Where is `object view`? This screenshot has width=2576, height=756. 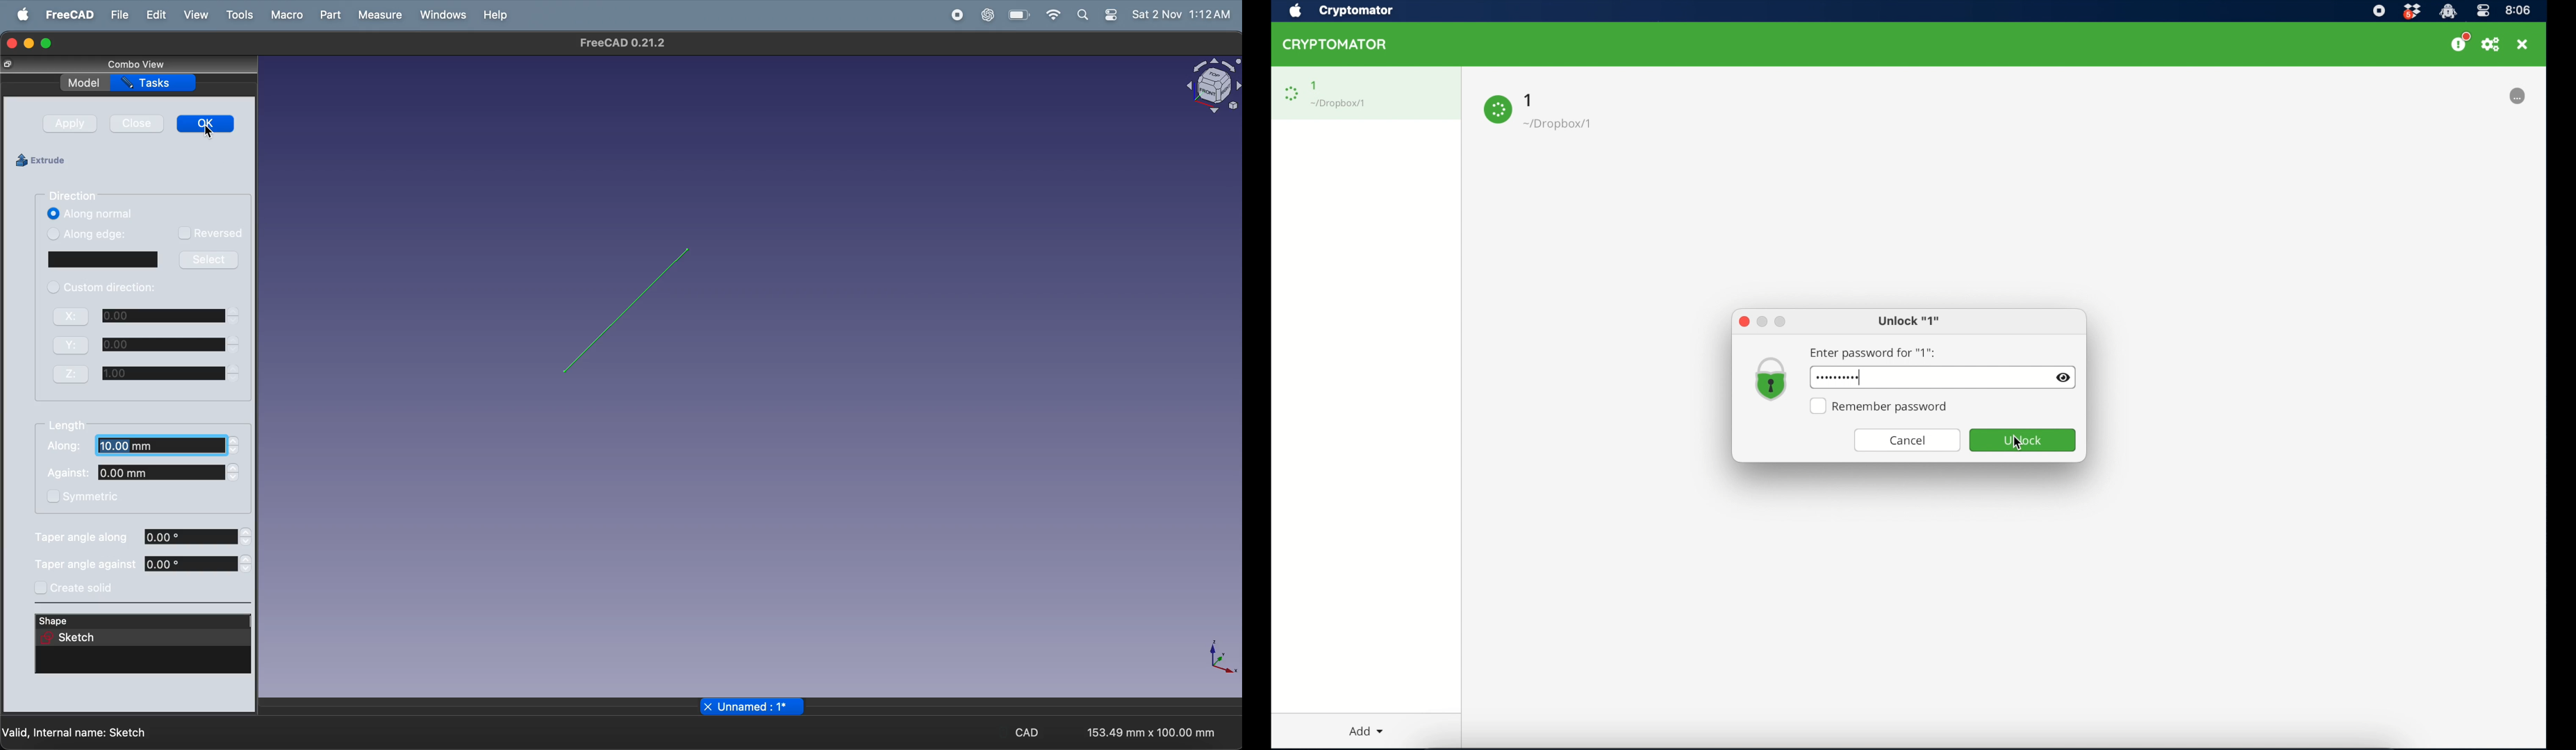 object view is located at coordinates (1209, 88).